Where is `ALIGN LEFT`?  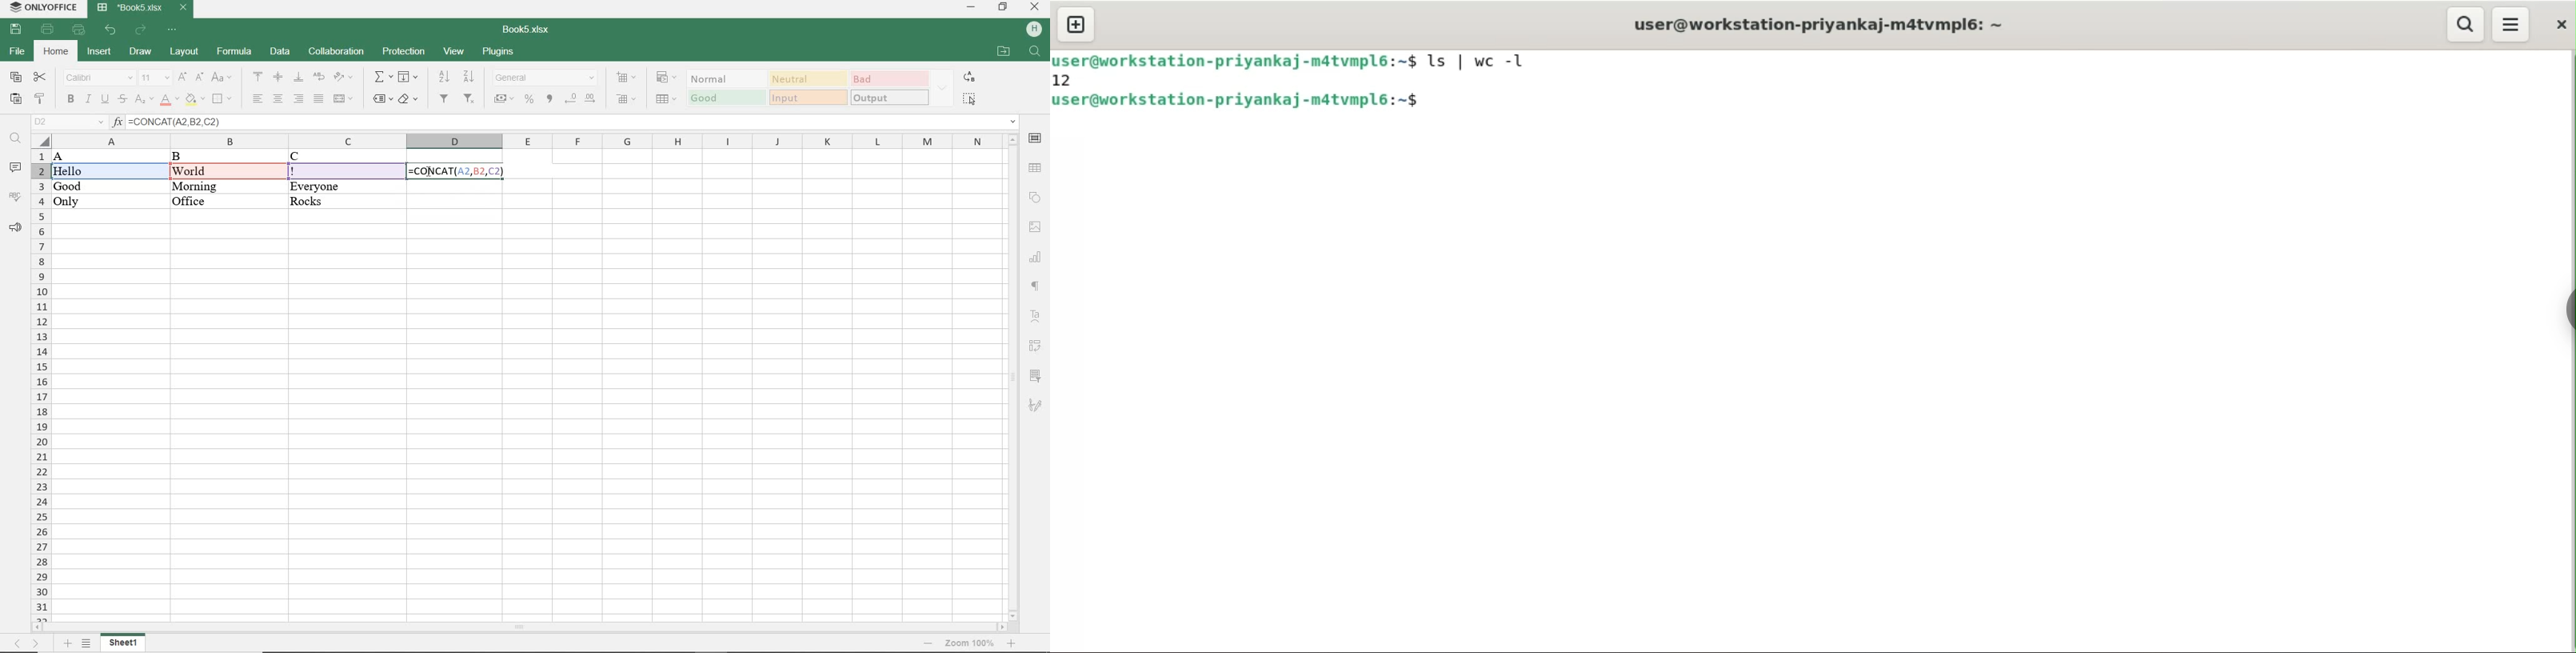 ALIGN LEFT is located at coordinates (258, 98).